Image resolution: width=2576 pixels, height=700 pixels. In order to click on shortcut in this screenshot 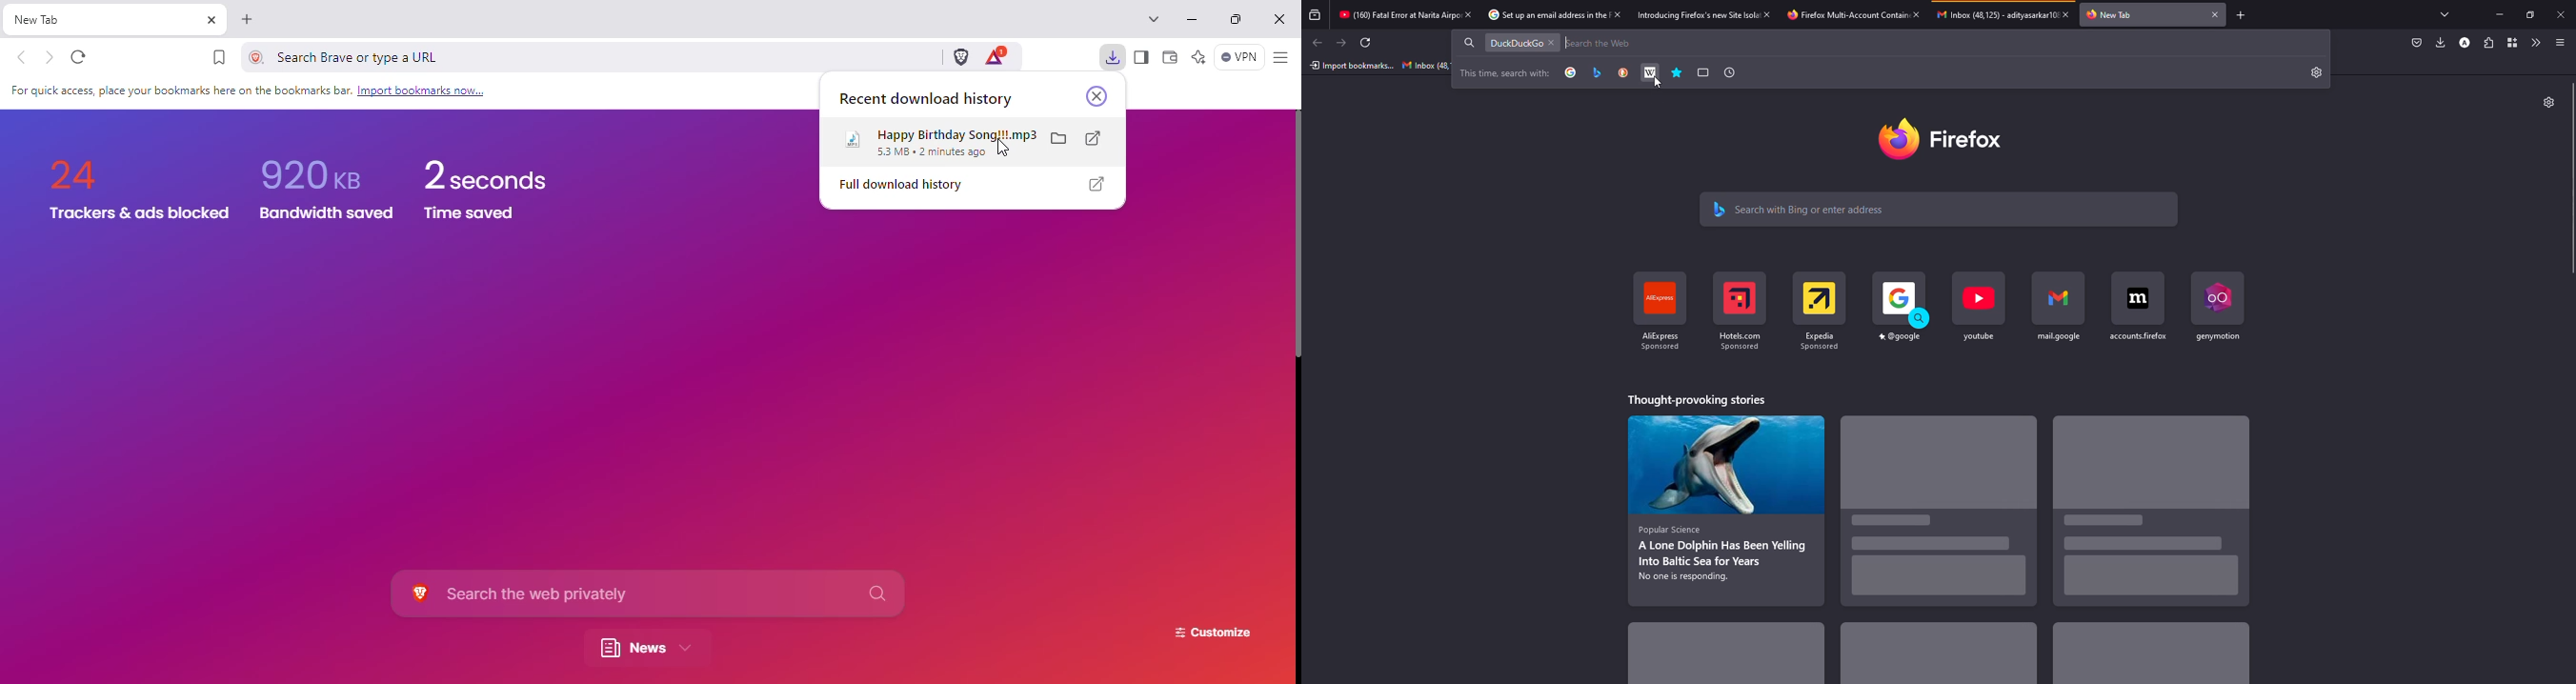, I will do `click(1740, 316)`.